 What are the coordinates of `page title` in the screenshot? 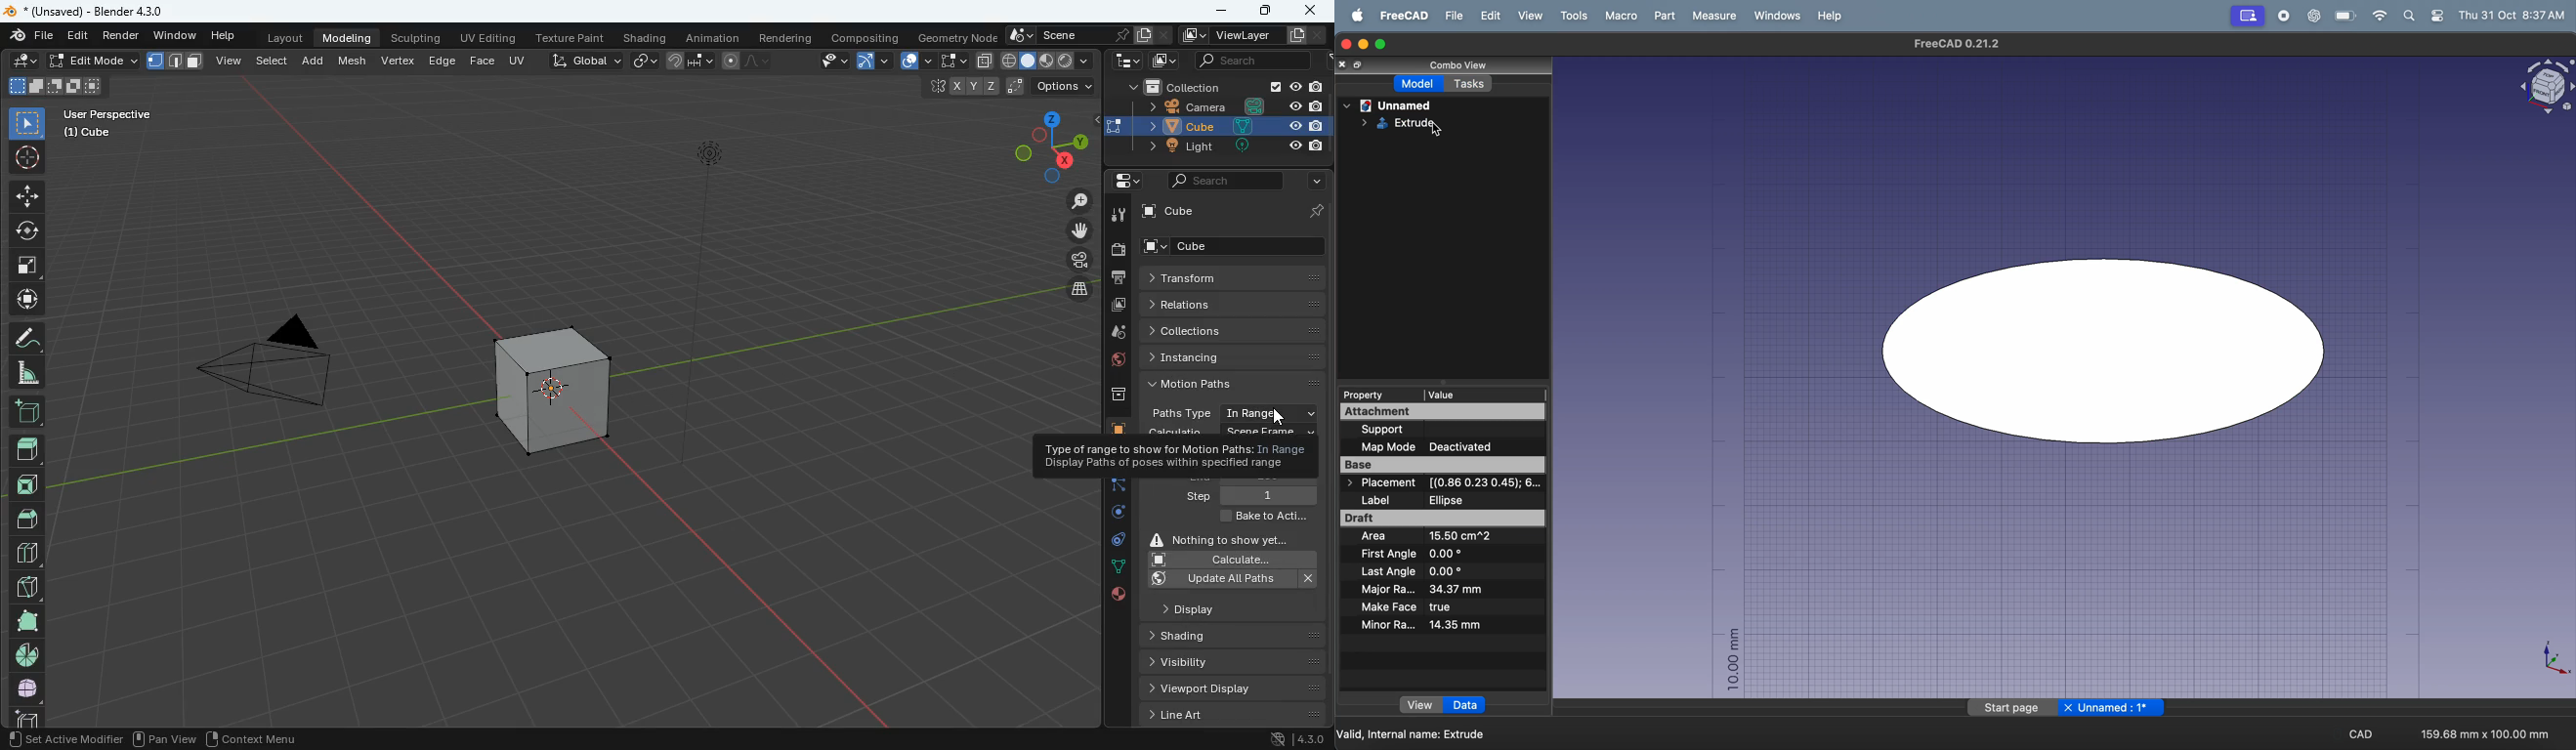 It's located at (2064, 708).